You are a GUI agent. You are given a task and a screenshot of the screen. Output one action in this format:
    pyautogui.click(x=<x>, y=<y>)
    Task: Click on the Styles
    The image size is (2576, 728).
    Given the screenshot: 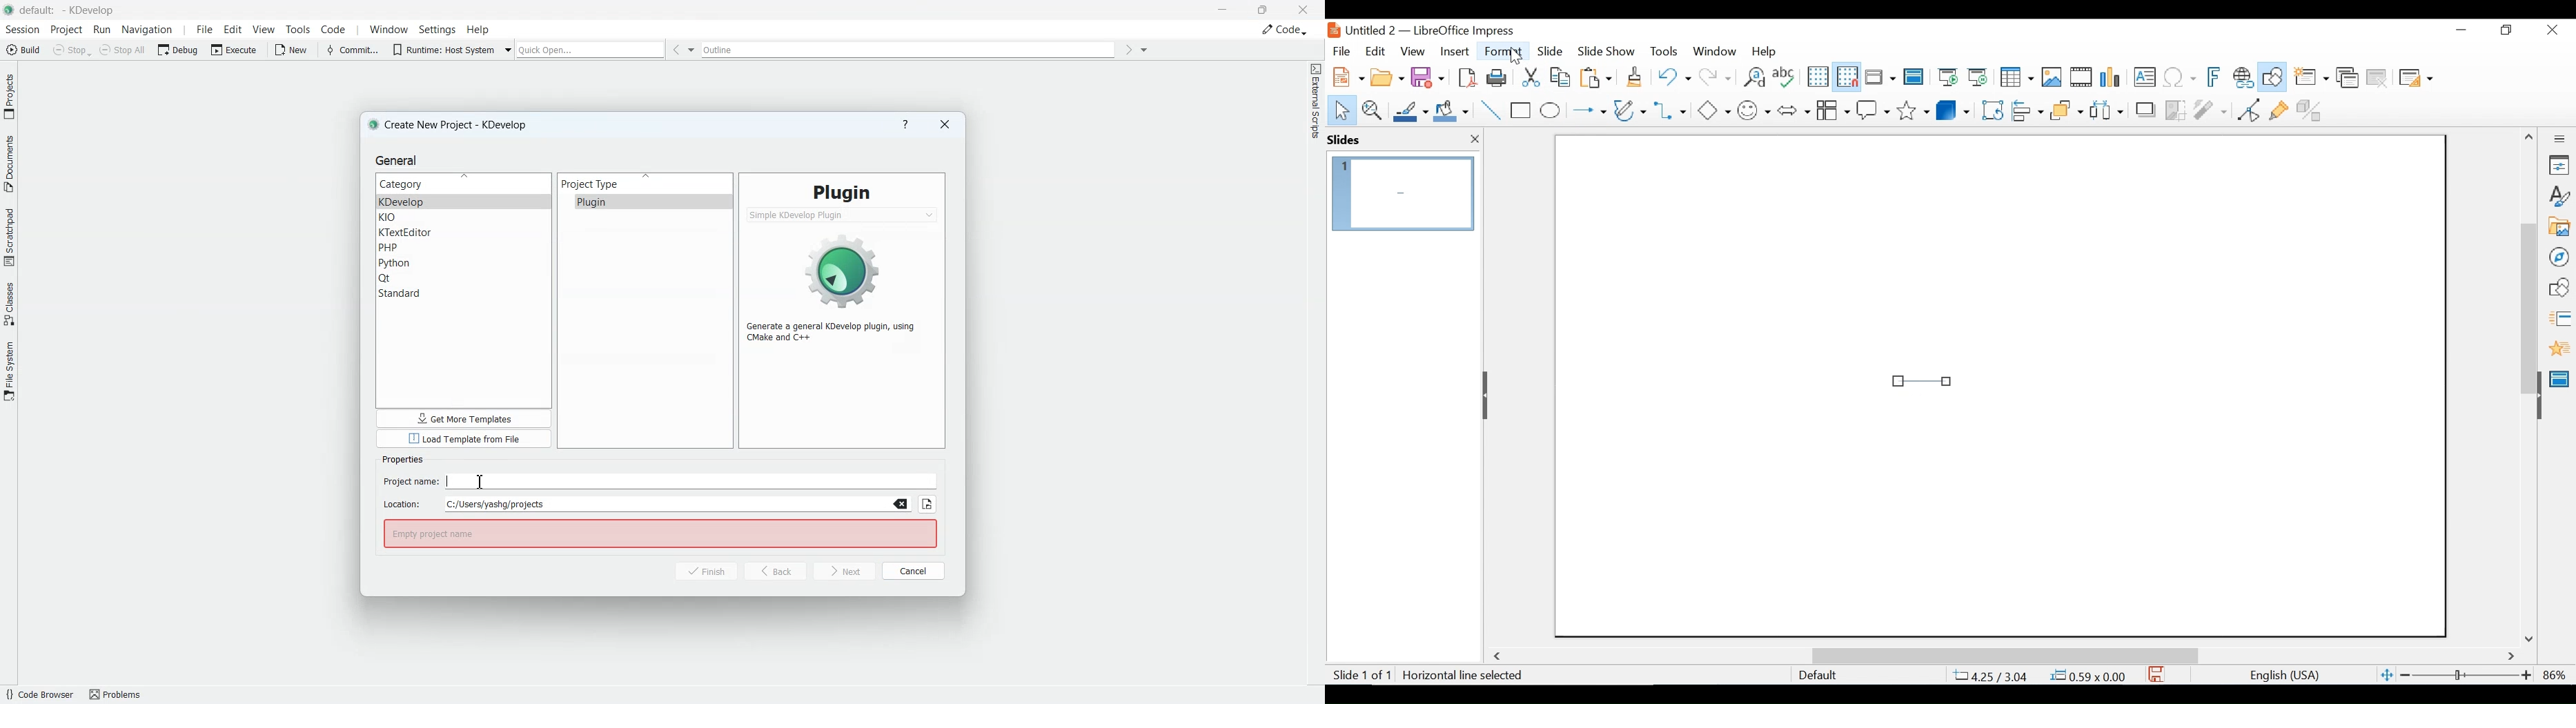 What is the action you would take?
    pyautogui.click(x=2560, y=197)
    